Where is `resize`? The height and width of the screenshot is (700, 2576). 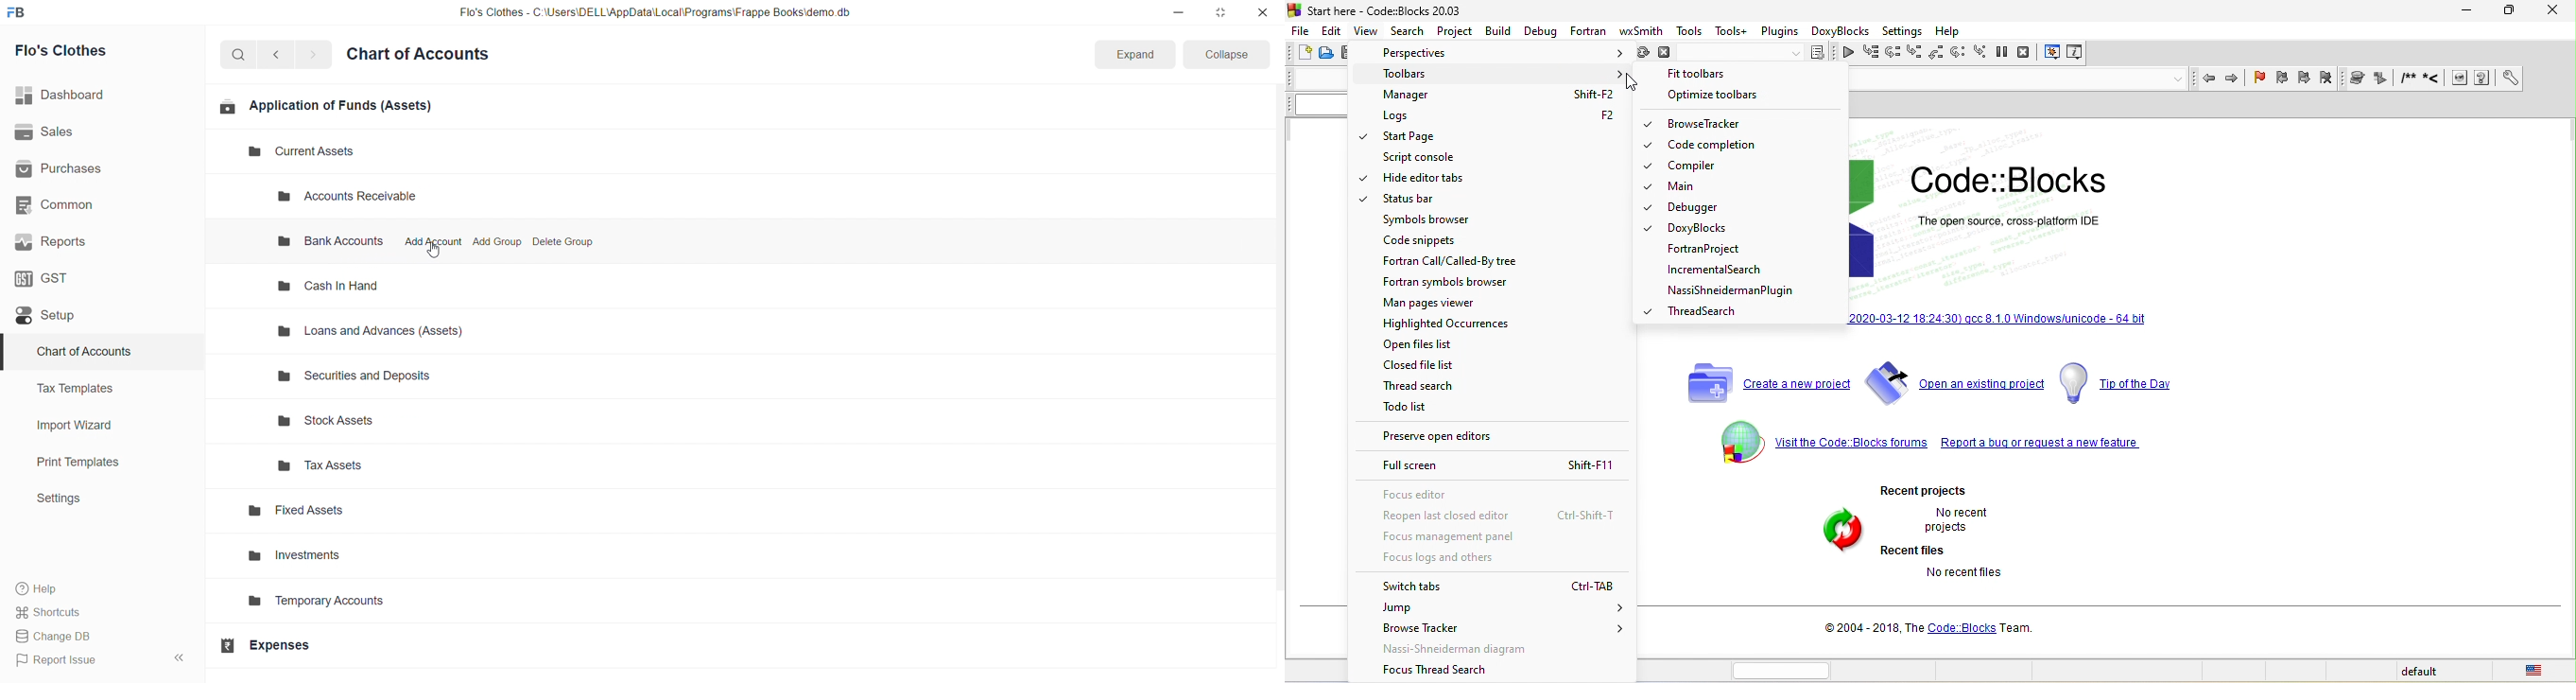
resize is located at coordinates (1220, 12).